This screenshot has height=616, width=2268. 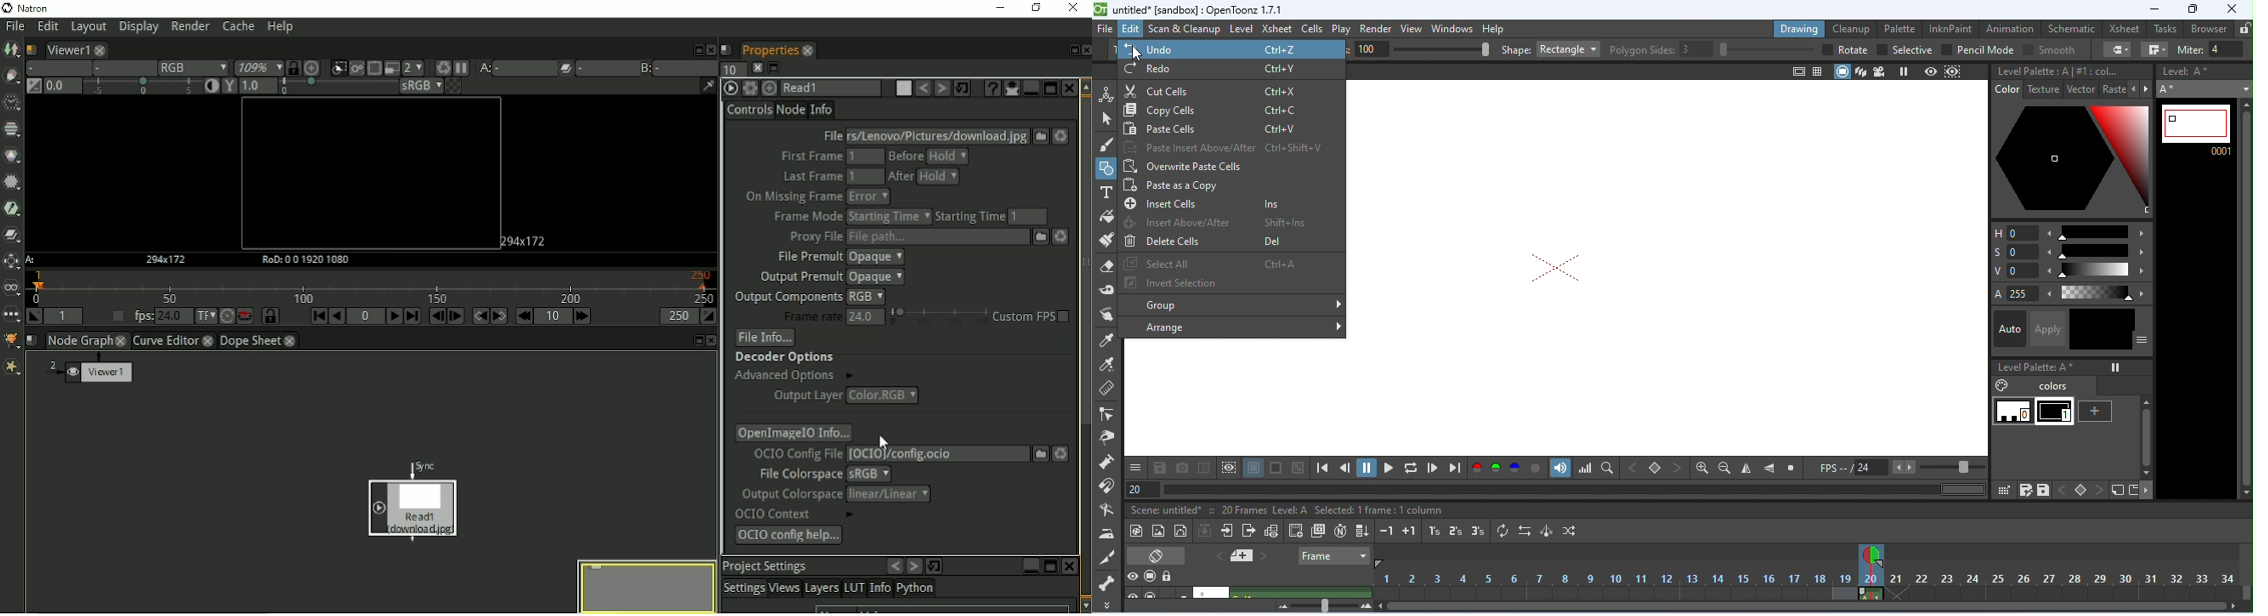 I want to click on play, so click(x=1389, y=468).